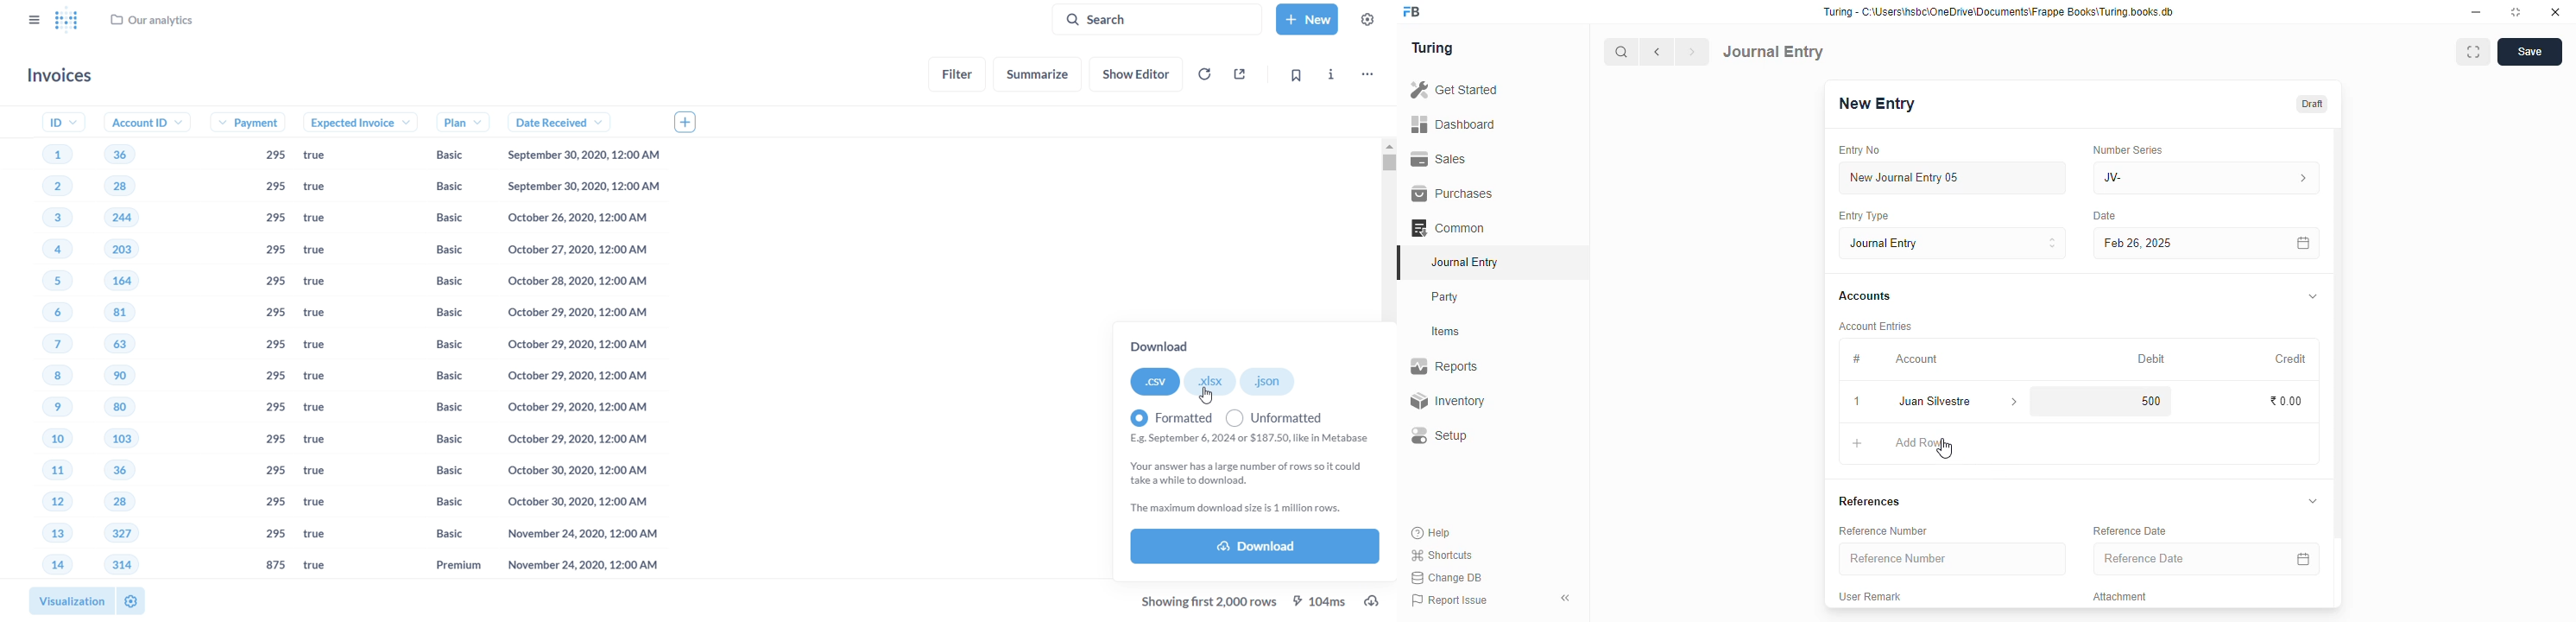 Image resolution: width=2576 pixels, height=644 pixels. Describe the element at coordinates (1876, 104) in the screenshot. I see `new entry` at that location.